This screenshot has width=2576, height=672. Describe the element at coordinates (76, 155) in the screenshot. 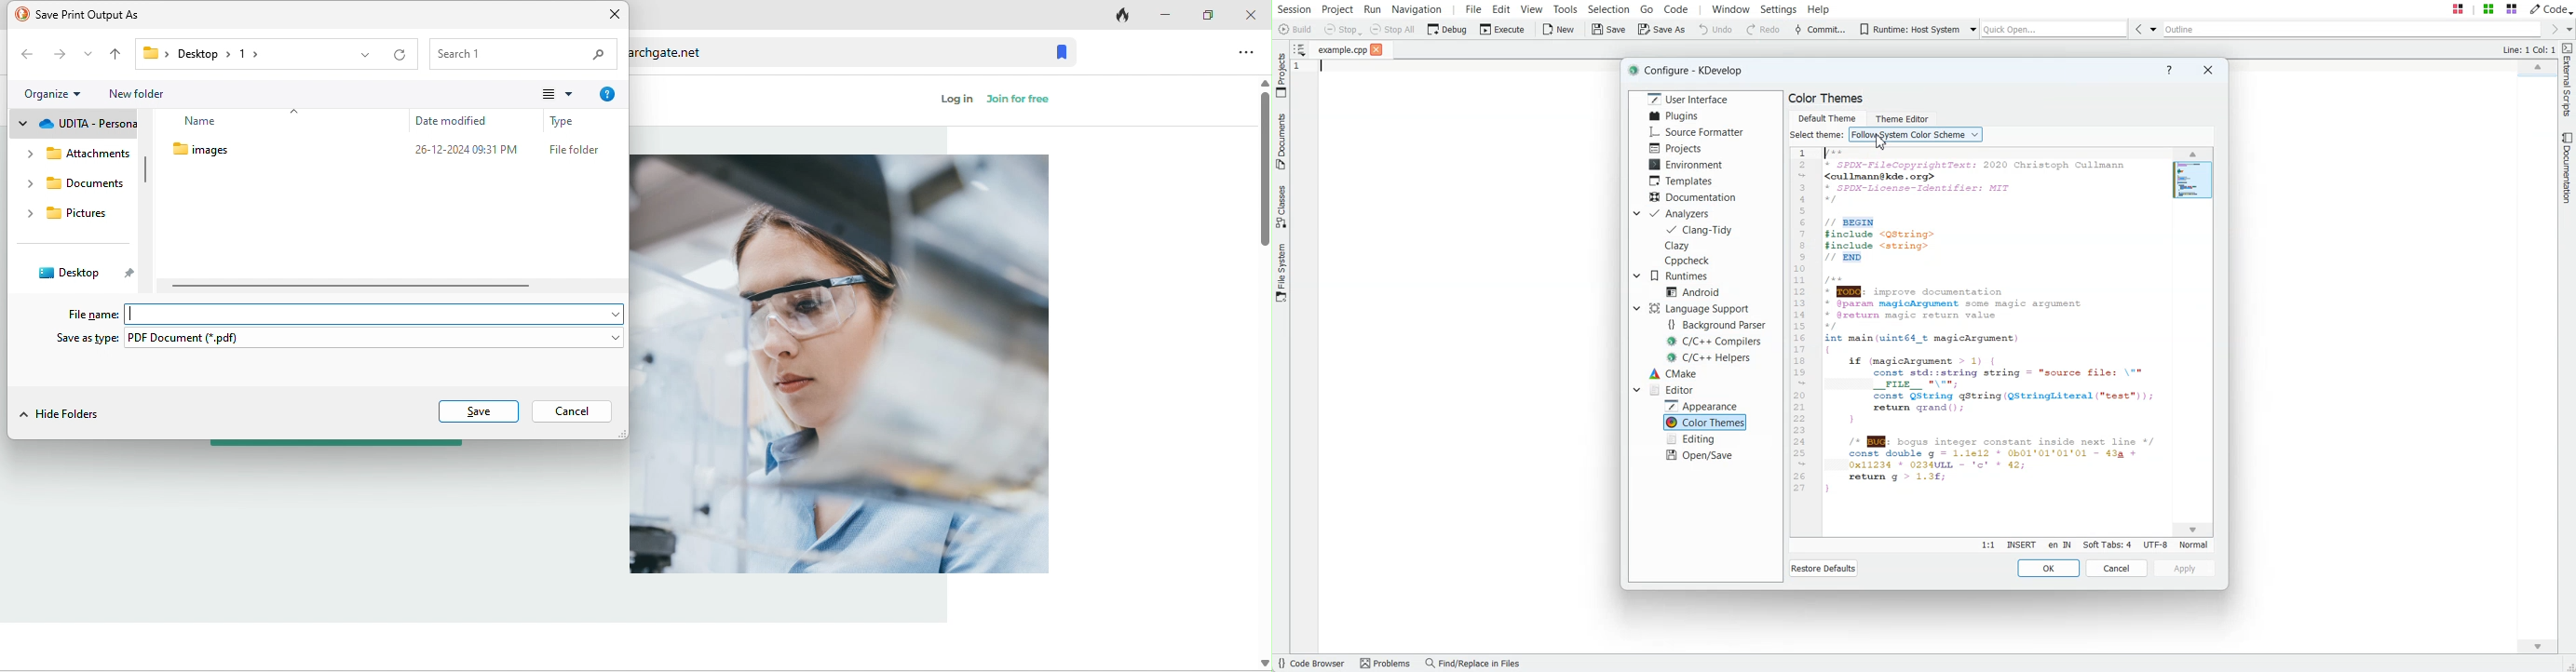

I see `attachments` at that location.